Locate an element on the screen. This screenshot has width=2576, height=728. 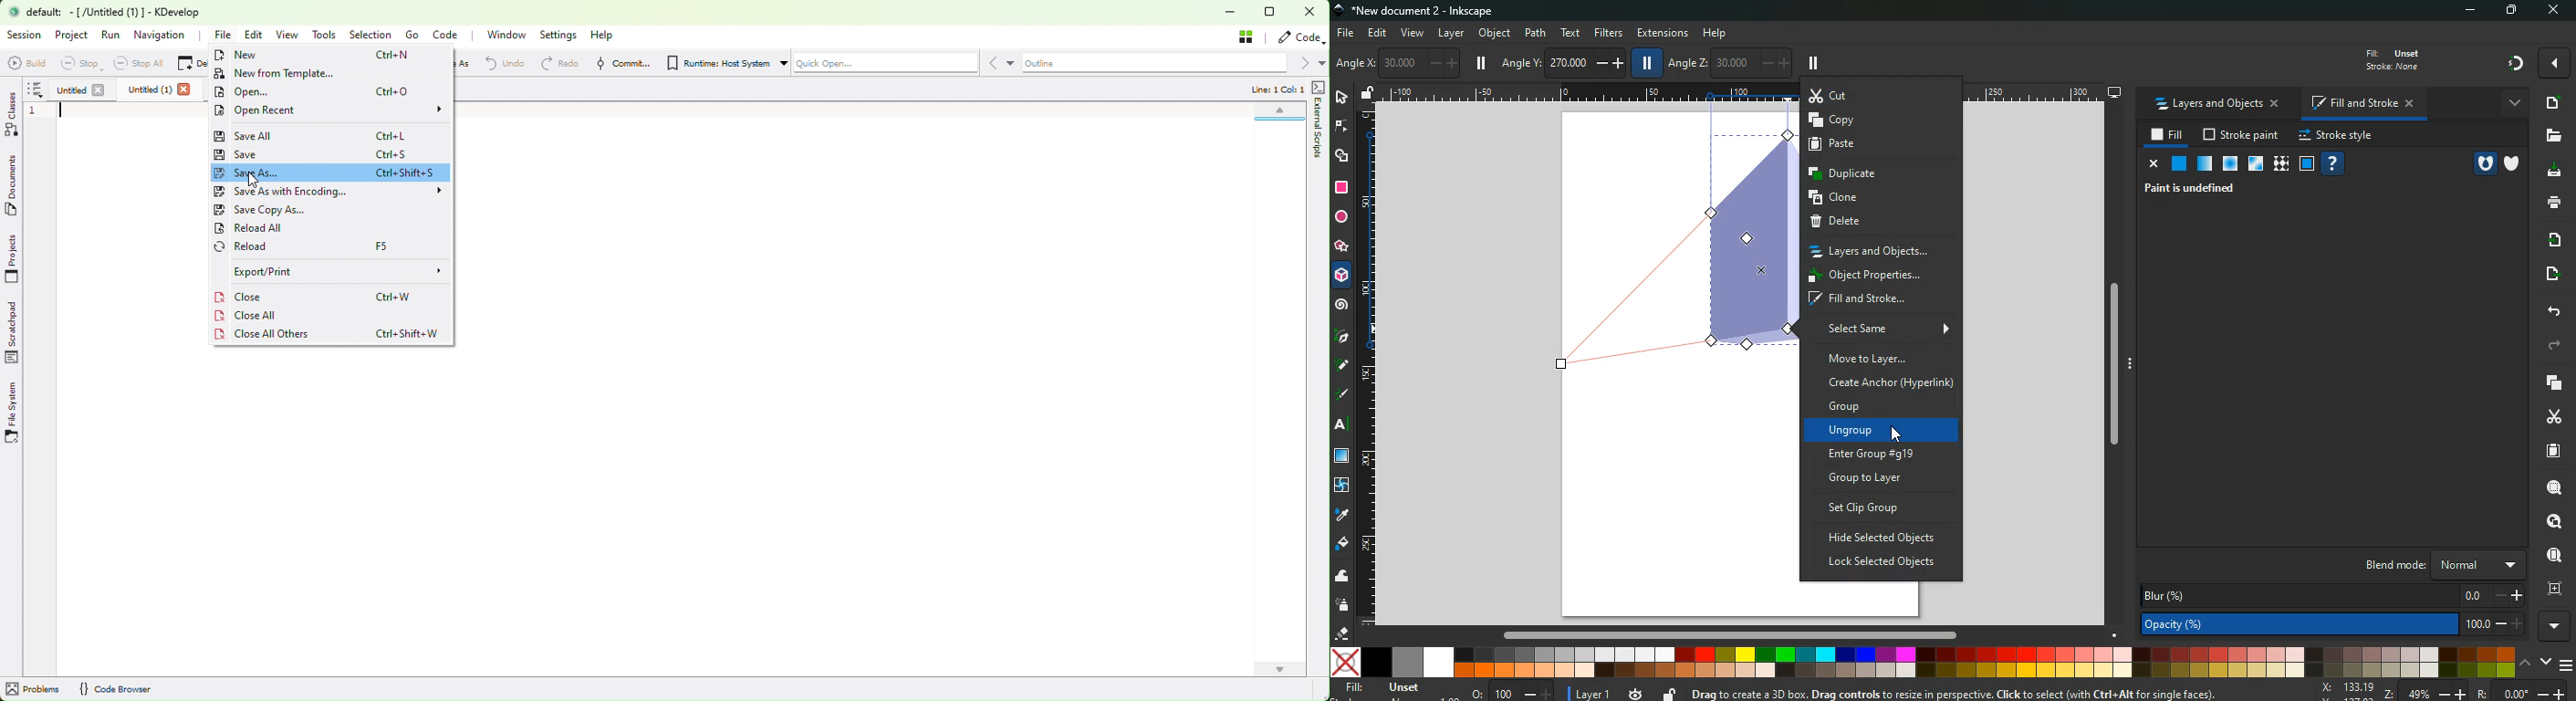
more is located at coordinates (2554, 63).